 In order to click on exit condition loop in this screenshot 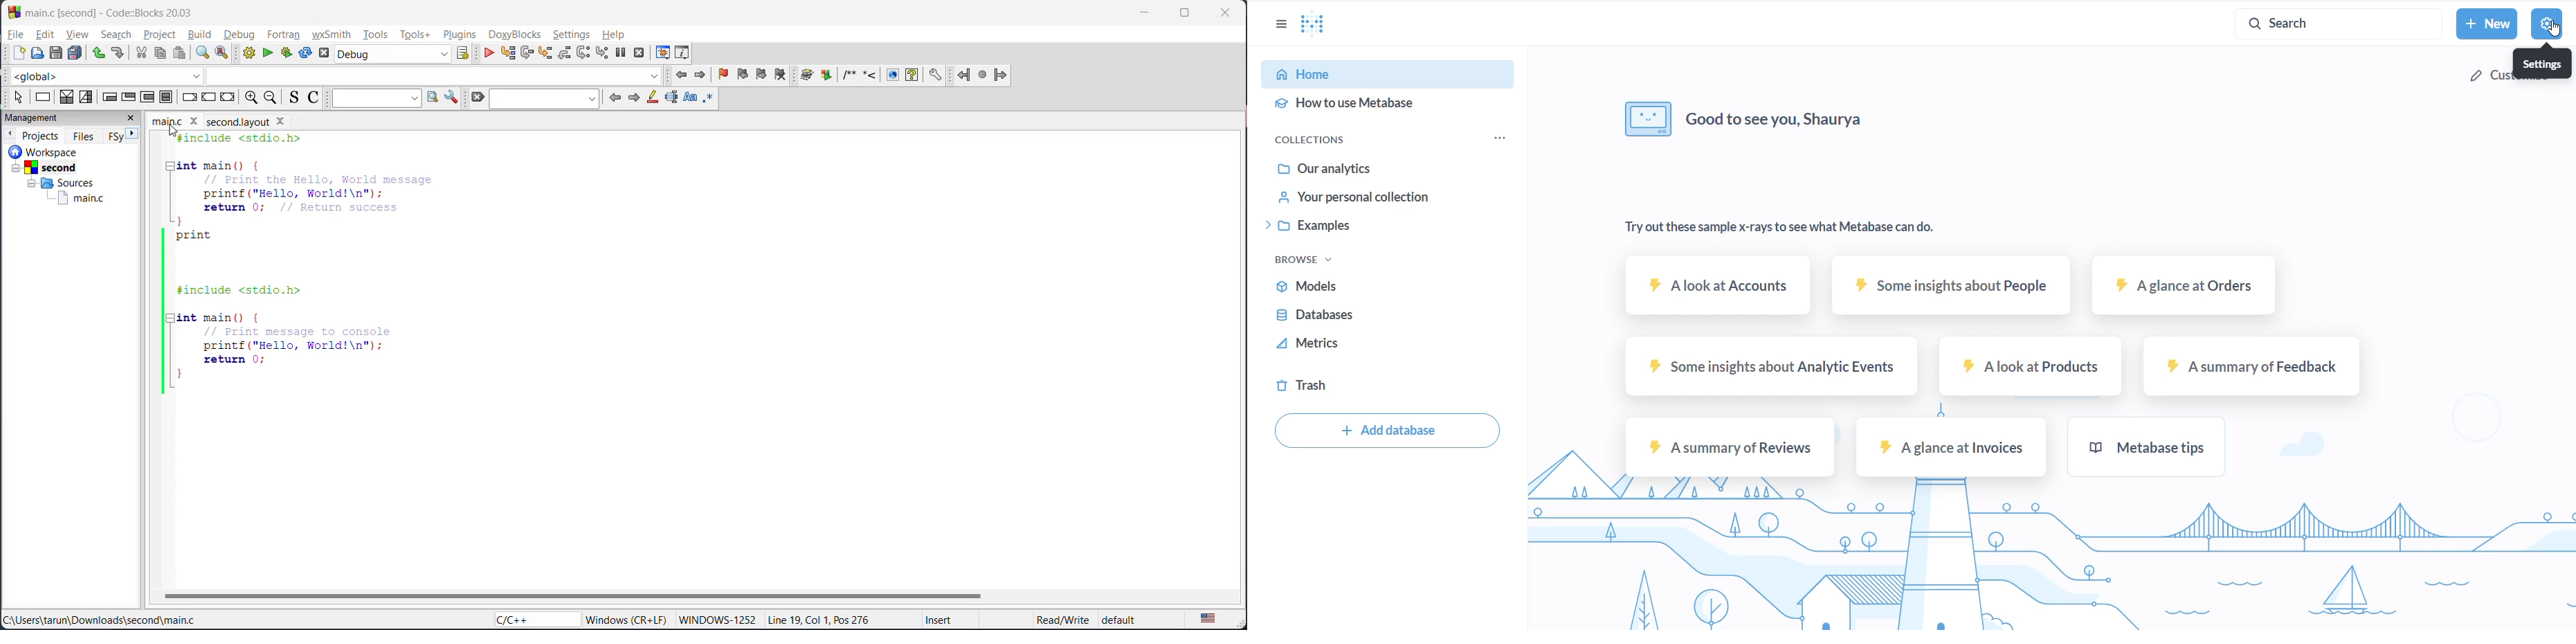, I will do `click(128, 98)`.